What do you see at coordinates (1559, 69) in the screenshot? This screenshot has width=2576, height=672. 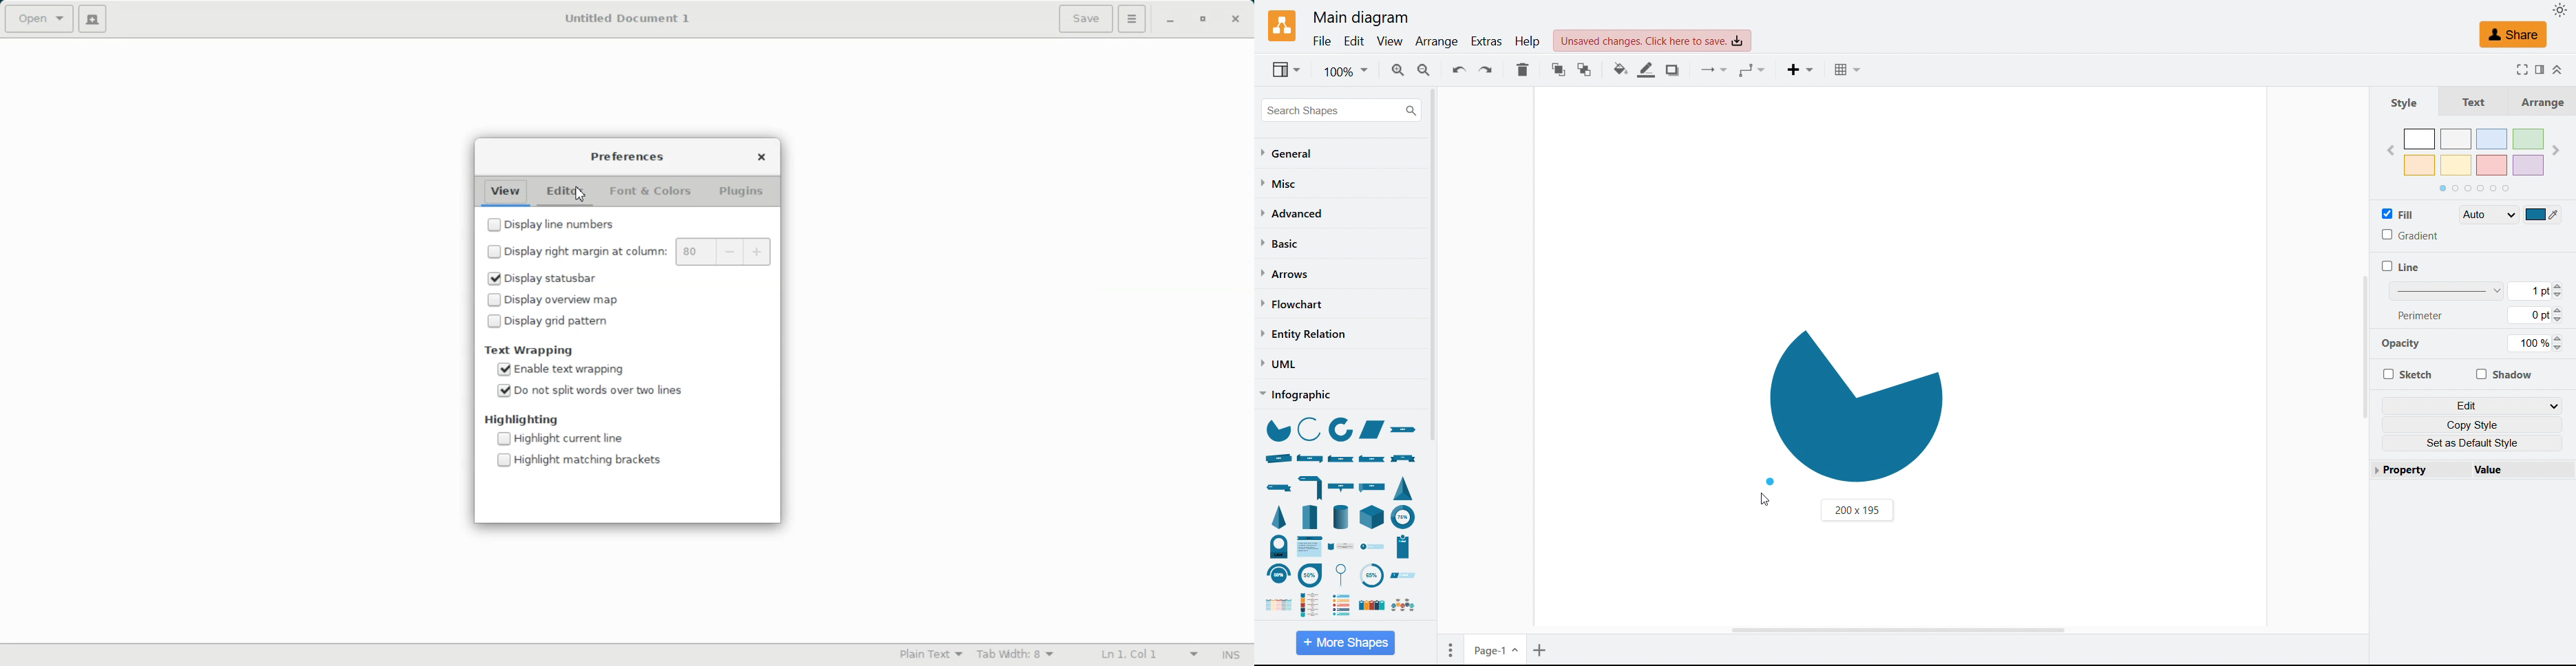 I see `To front ` at bounding box center [1559, 69].